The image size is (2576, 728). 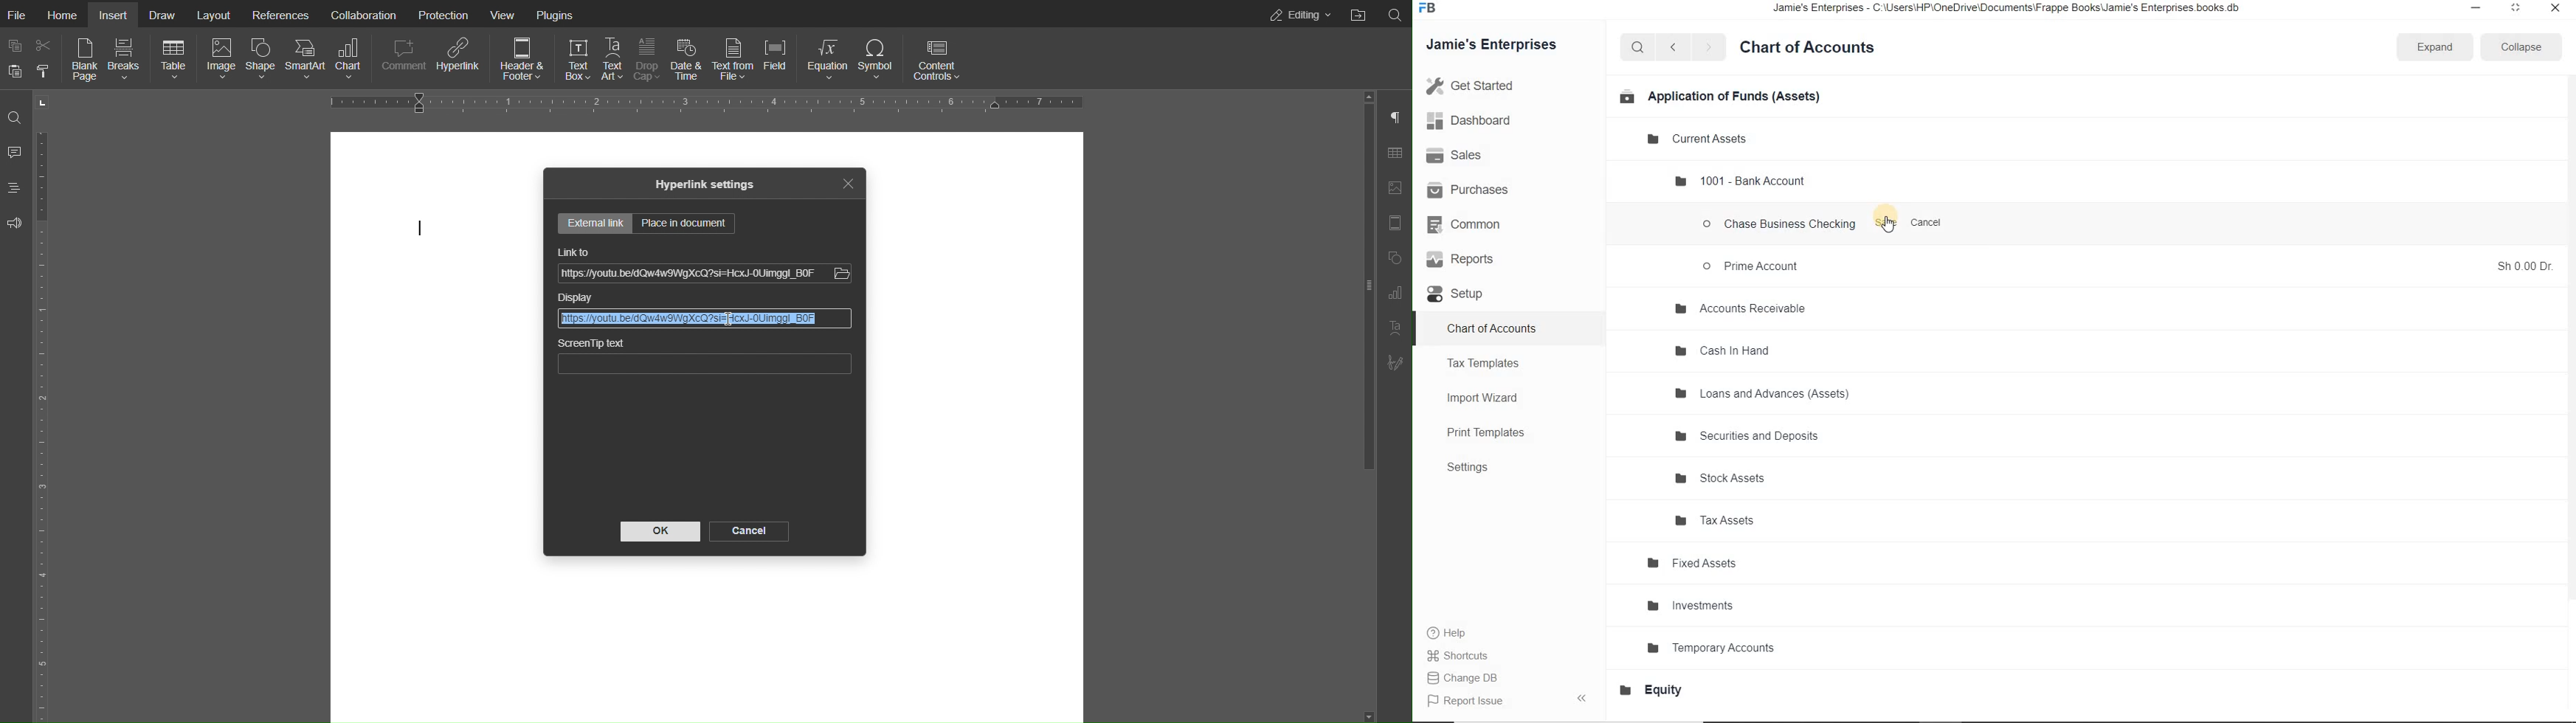 I want to click on Chart of Accounts, so click(x=1813, y=48).